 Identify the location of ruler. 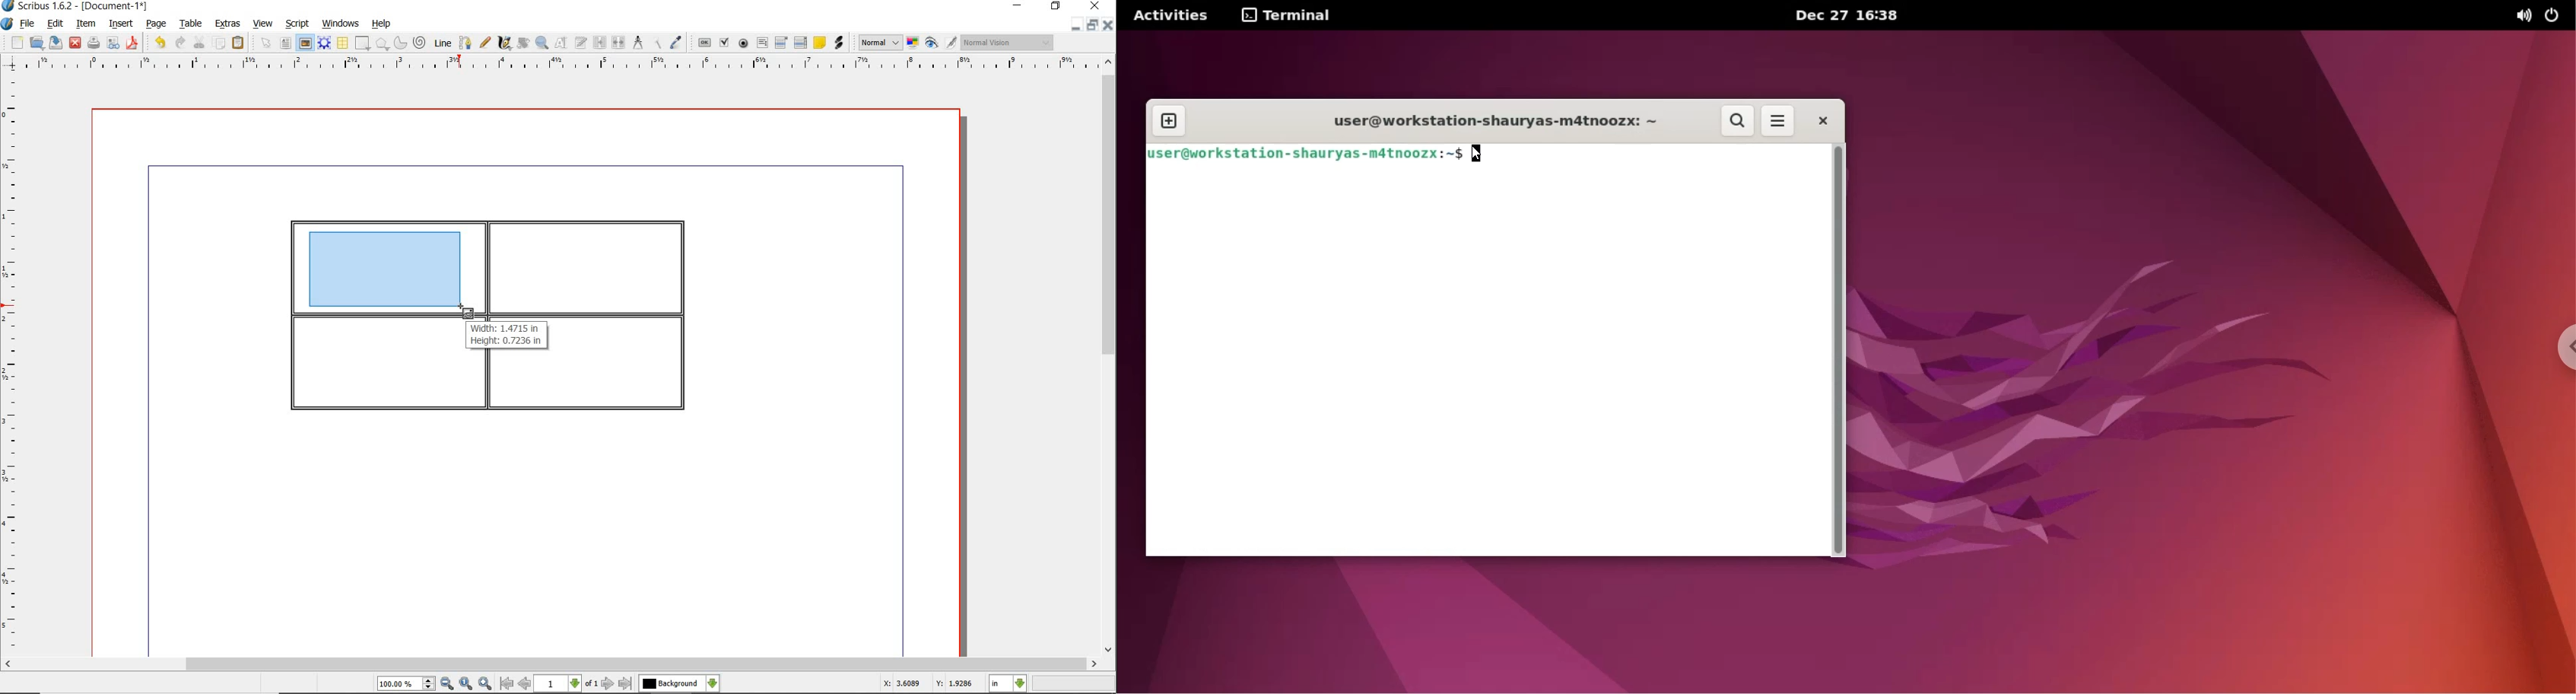
(13, 364).